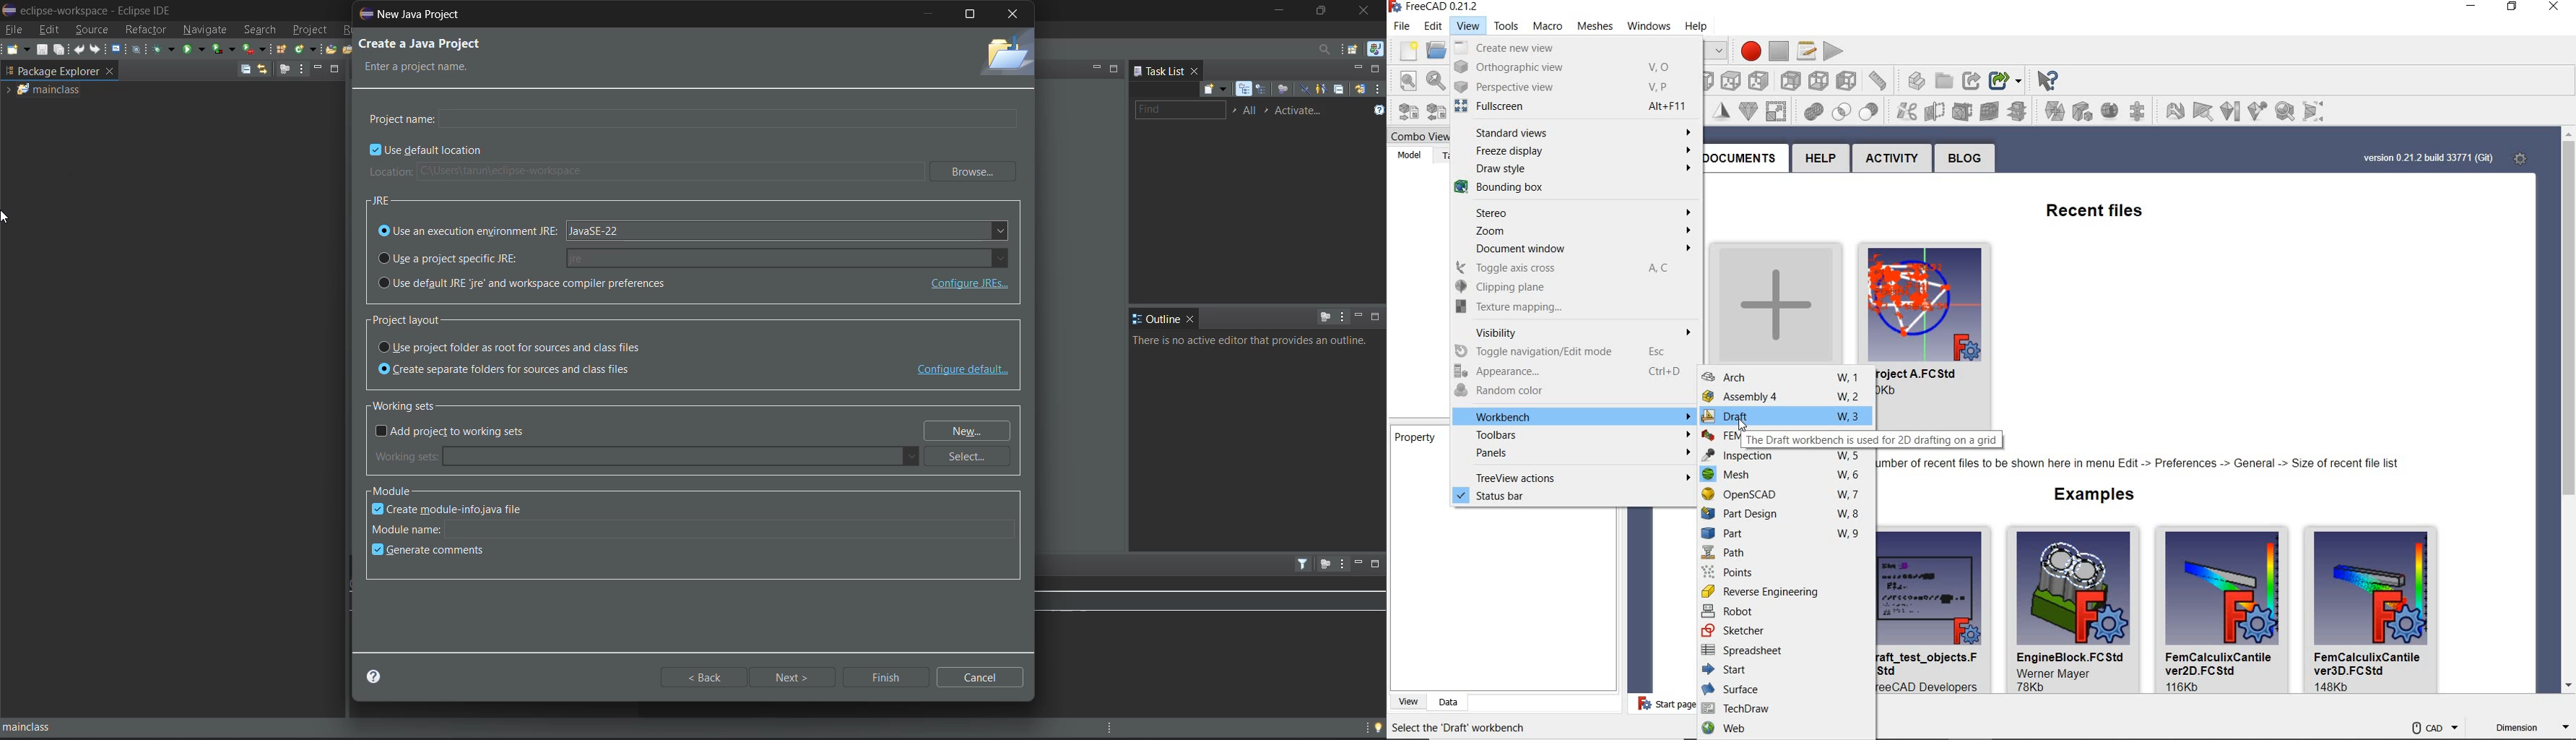 This screenshot has height=756, width=2576. I want to click on default files, so click(2158, 611).